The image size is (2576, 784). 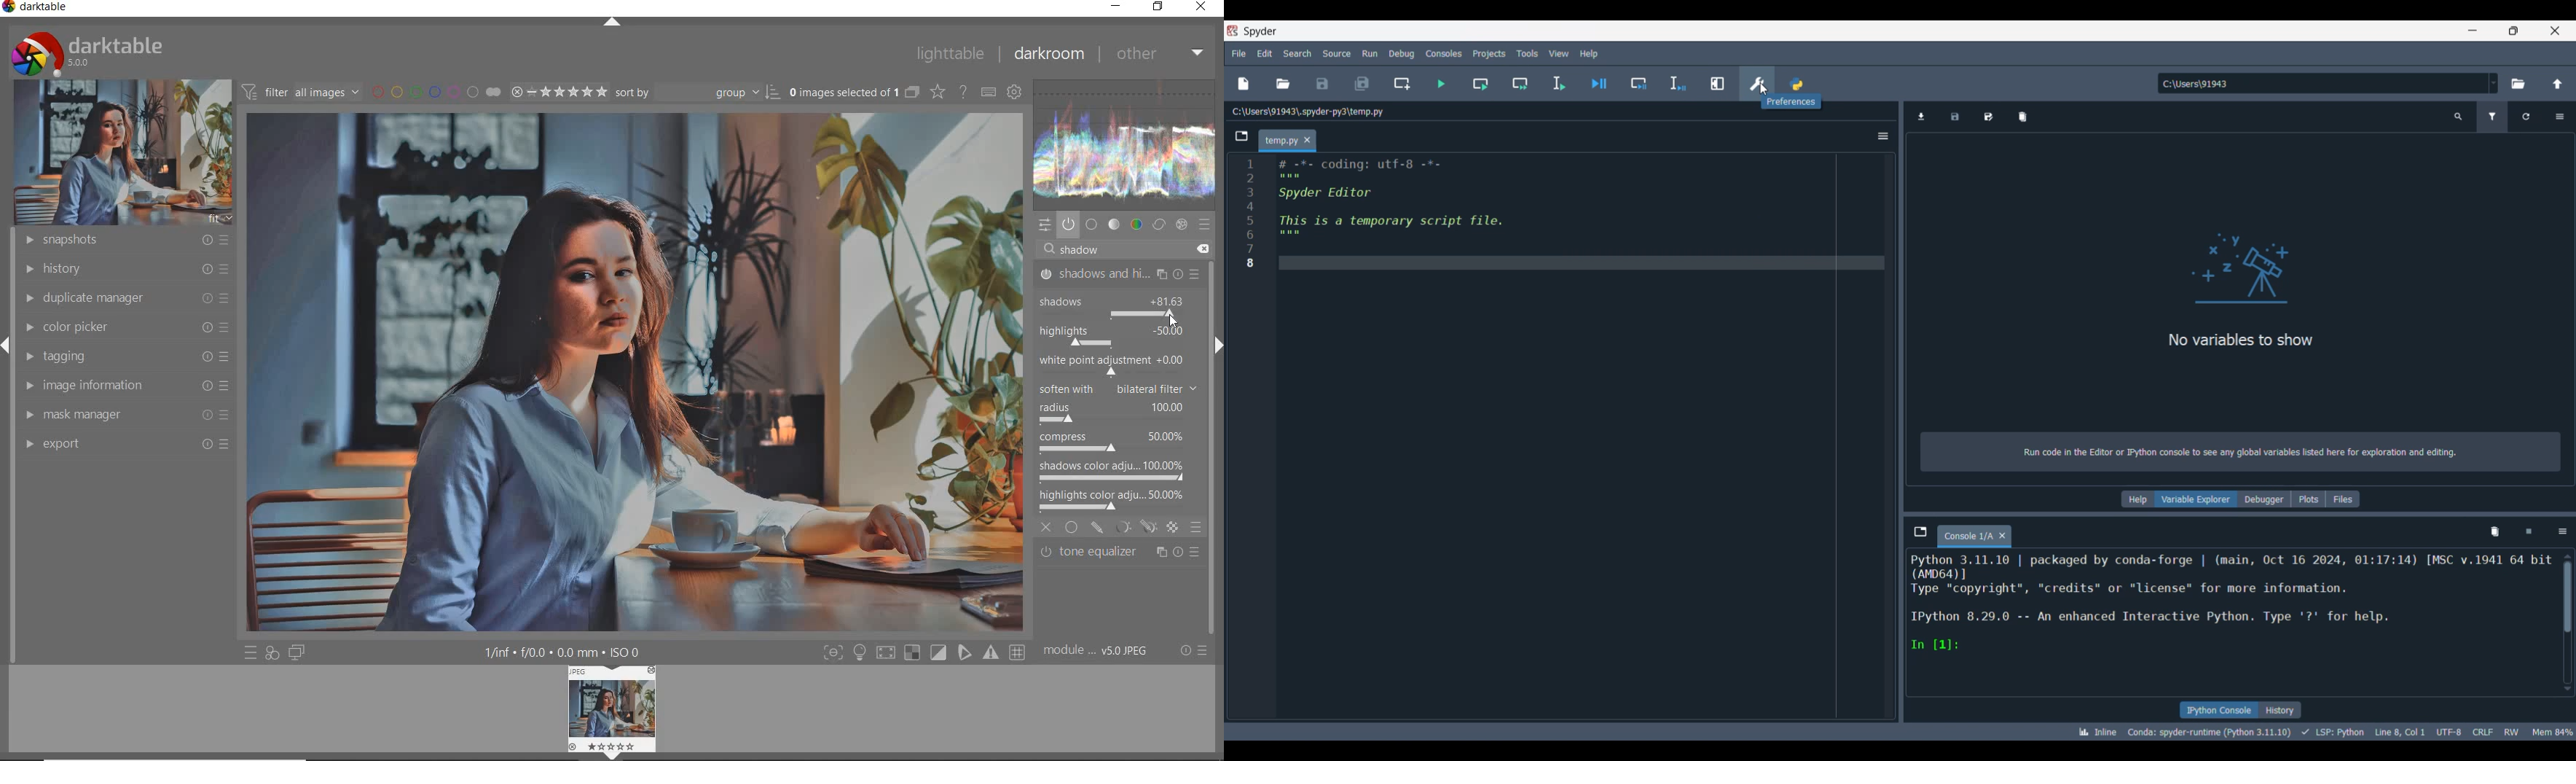 What do you see at coordinates (2560, 117) in the screenshot?
I see `Options` at bounding box center [2560, 117].